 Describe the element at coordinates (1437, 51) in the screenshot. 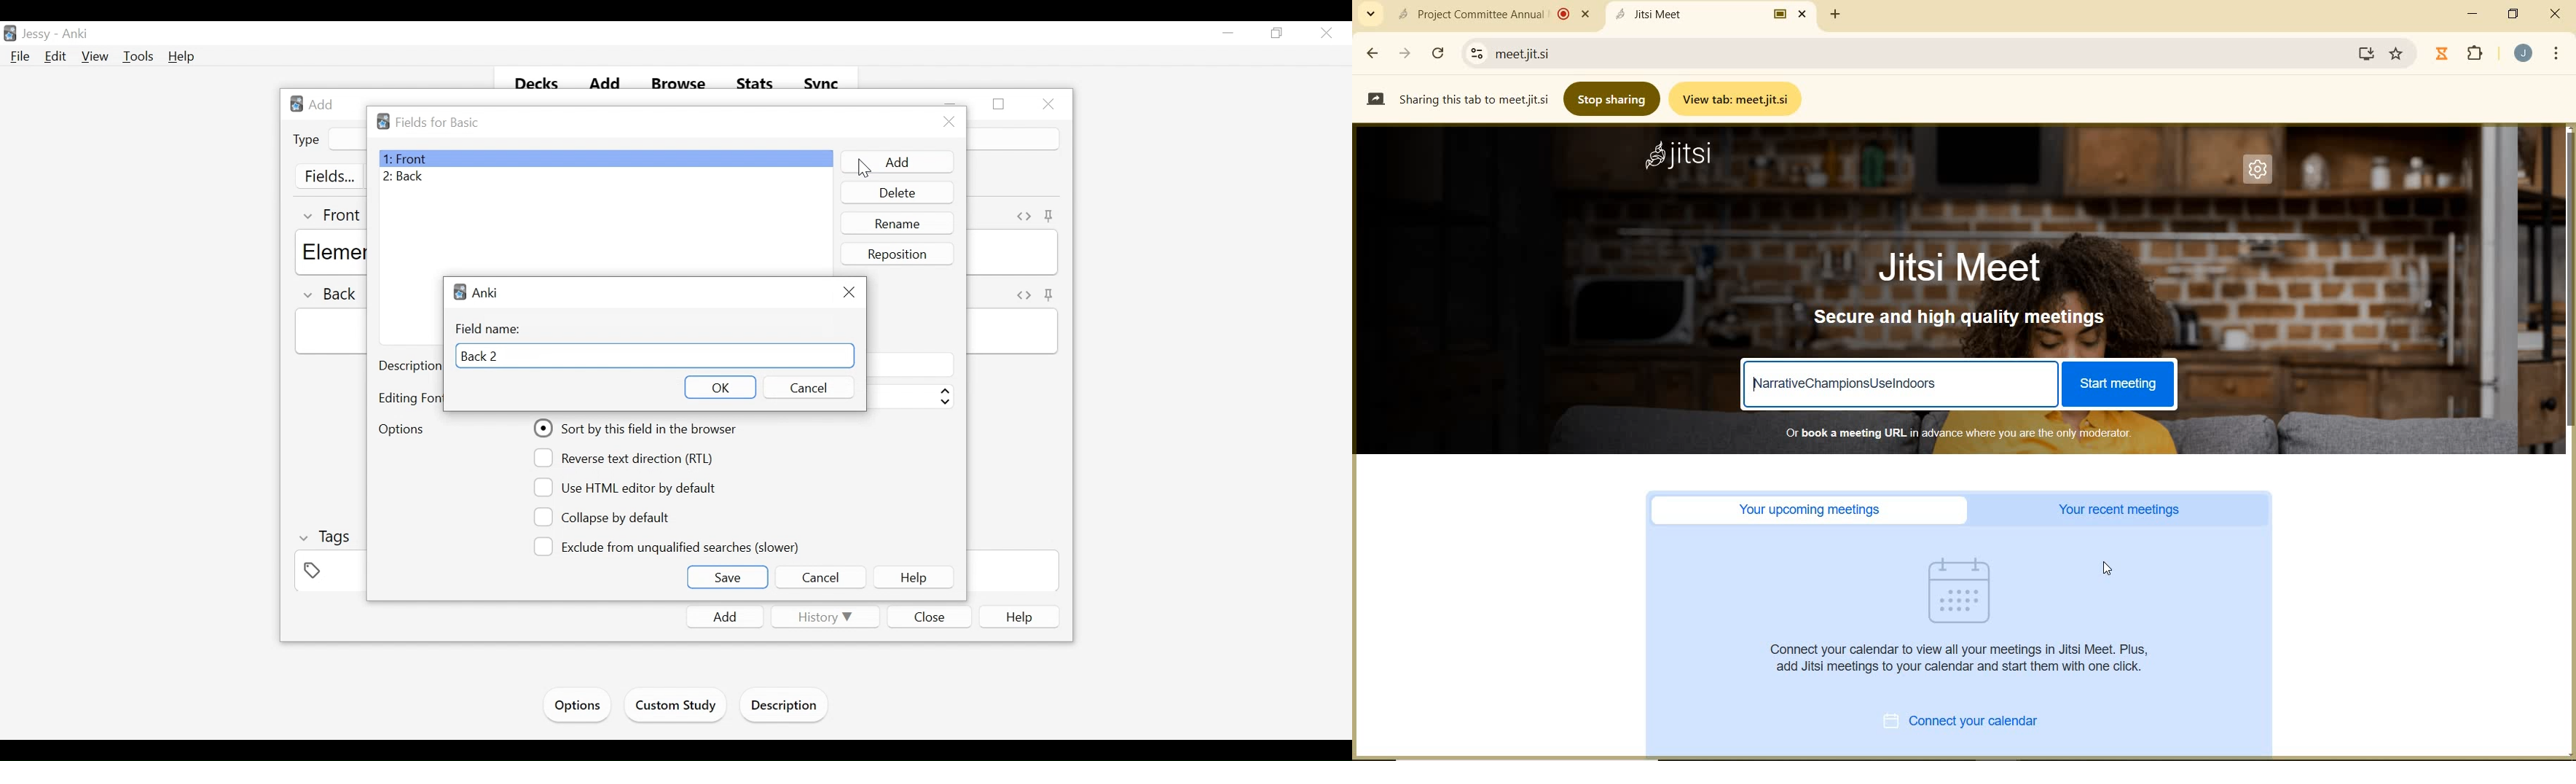

I see `reload` at that location.